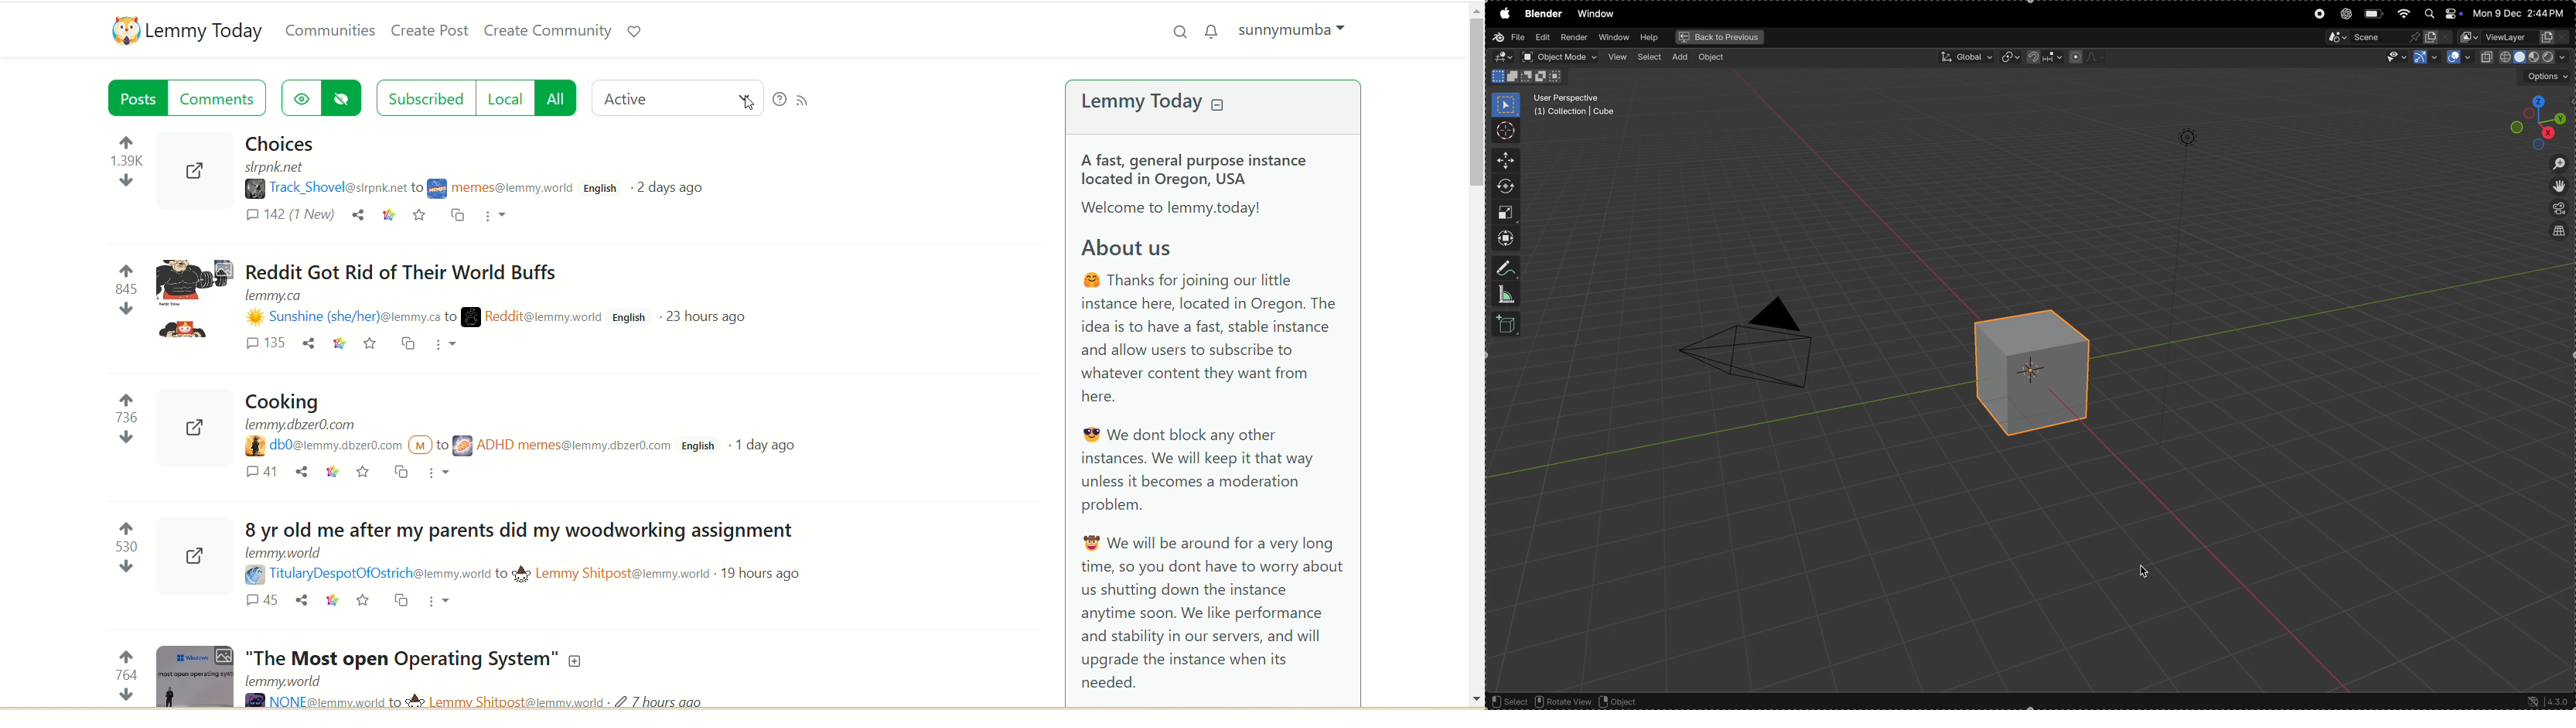  What do you see at coordinates (2530, 120) in the screenshot?
I see `view point` at bounding box center [2530, 120].